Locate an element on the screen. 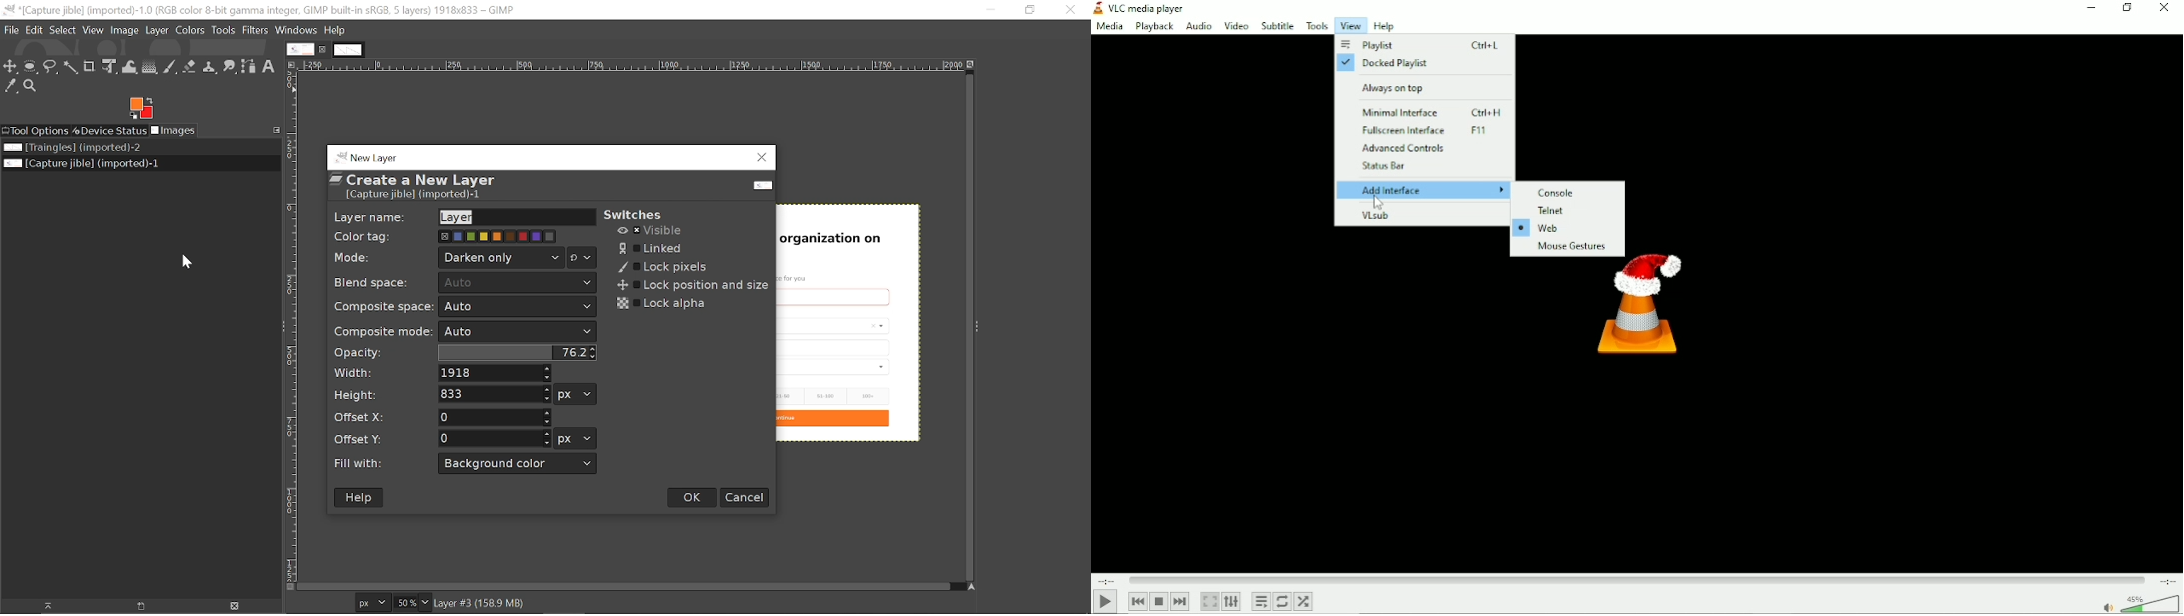 The height and width of the screenshot is (616, 2184). Tools is located at coordinates (1317, 25).